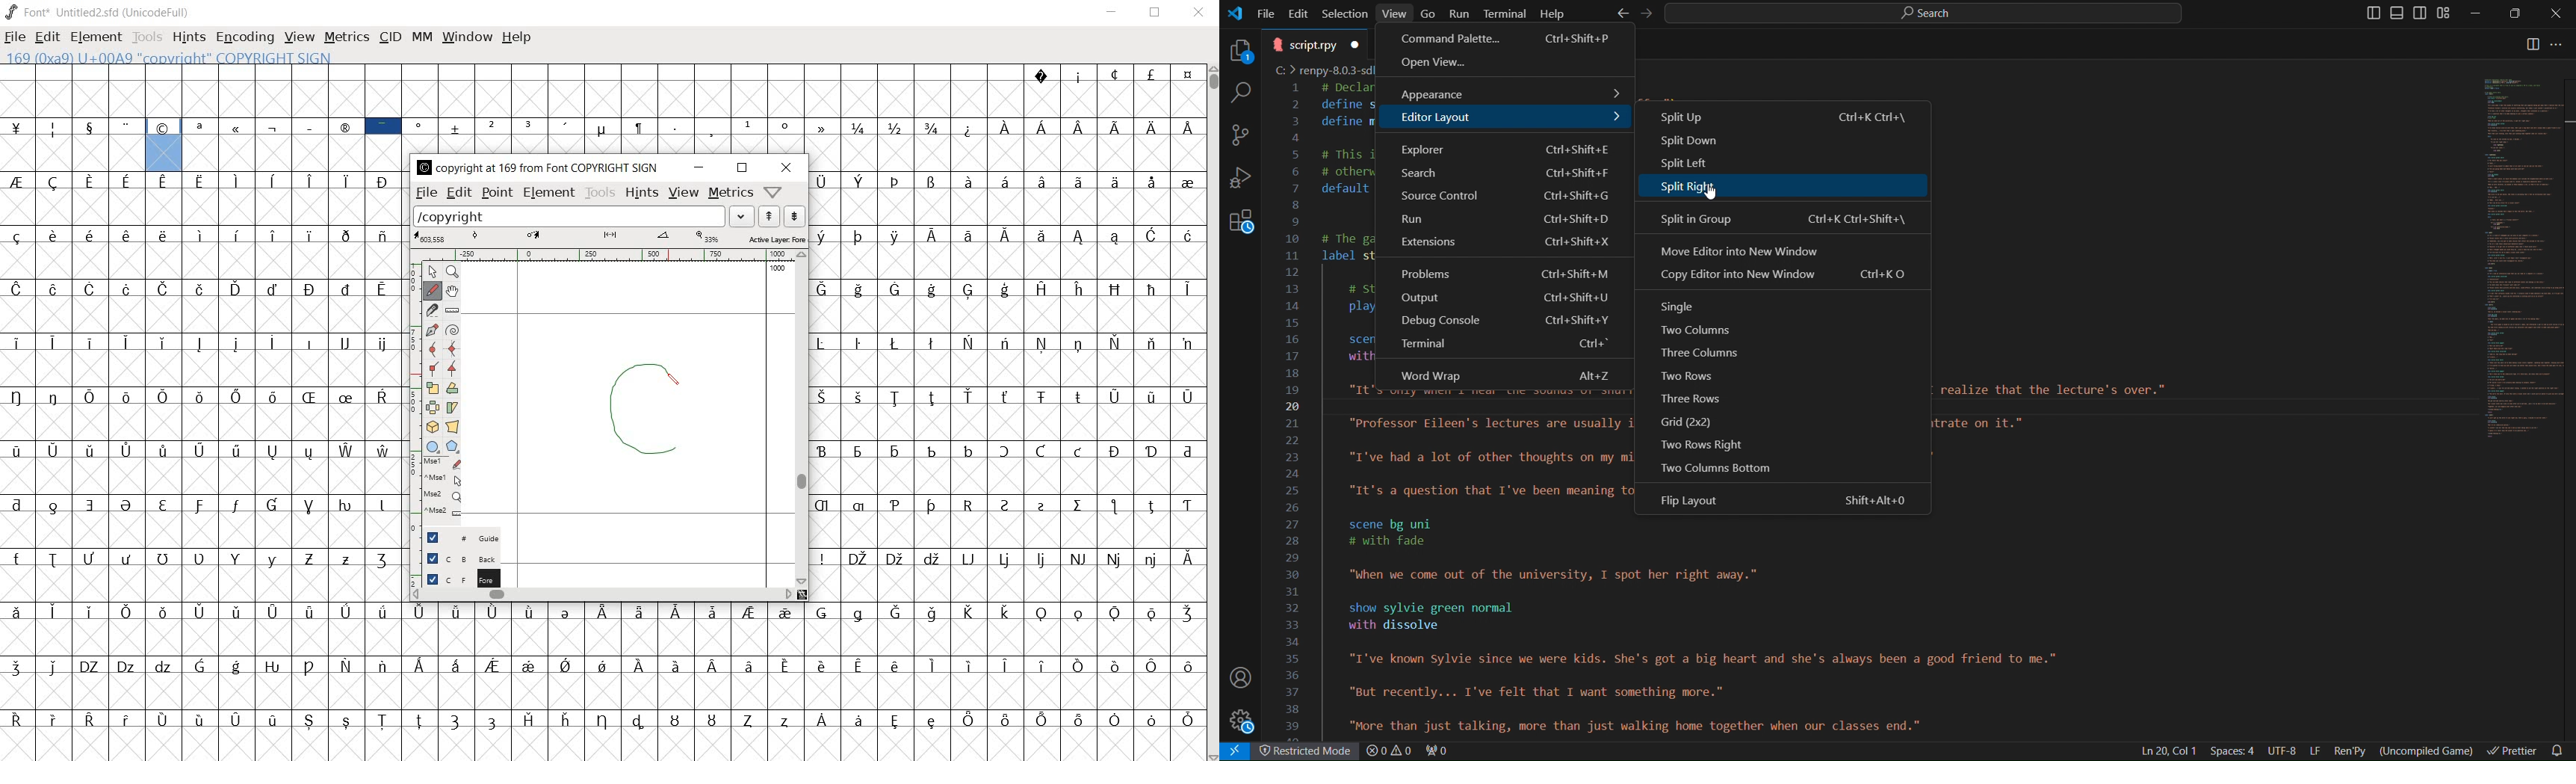 The width and height of the screenshot is (2576, 784). Describe the element at coordinates (1237, 48) in the screenshot. I see `Explorer` at that location.